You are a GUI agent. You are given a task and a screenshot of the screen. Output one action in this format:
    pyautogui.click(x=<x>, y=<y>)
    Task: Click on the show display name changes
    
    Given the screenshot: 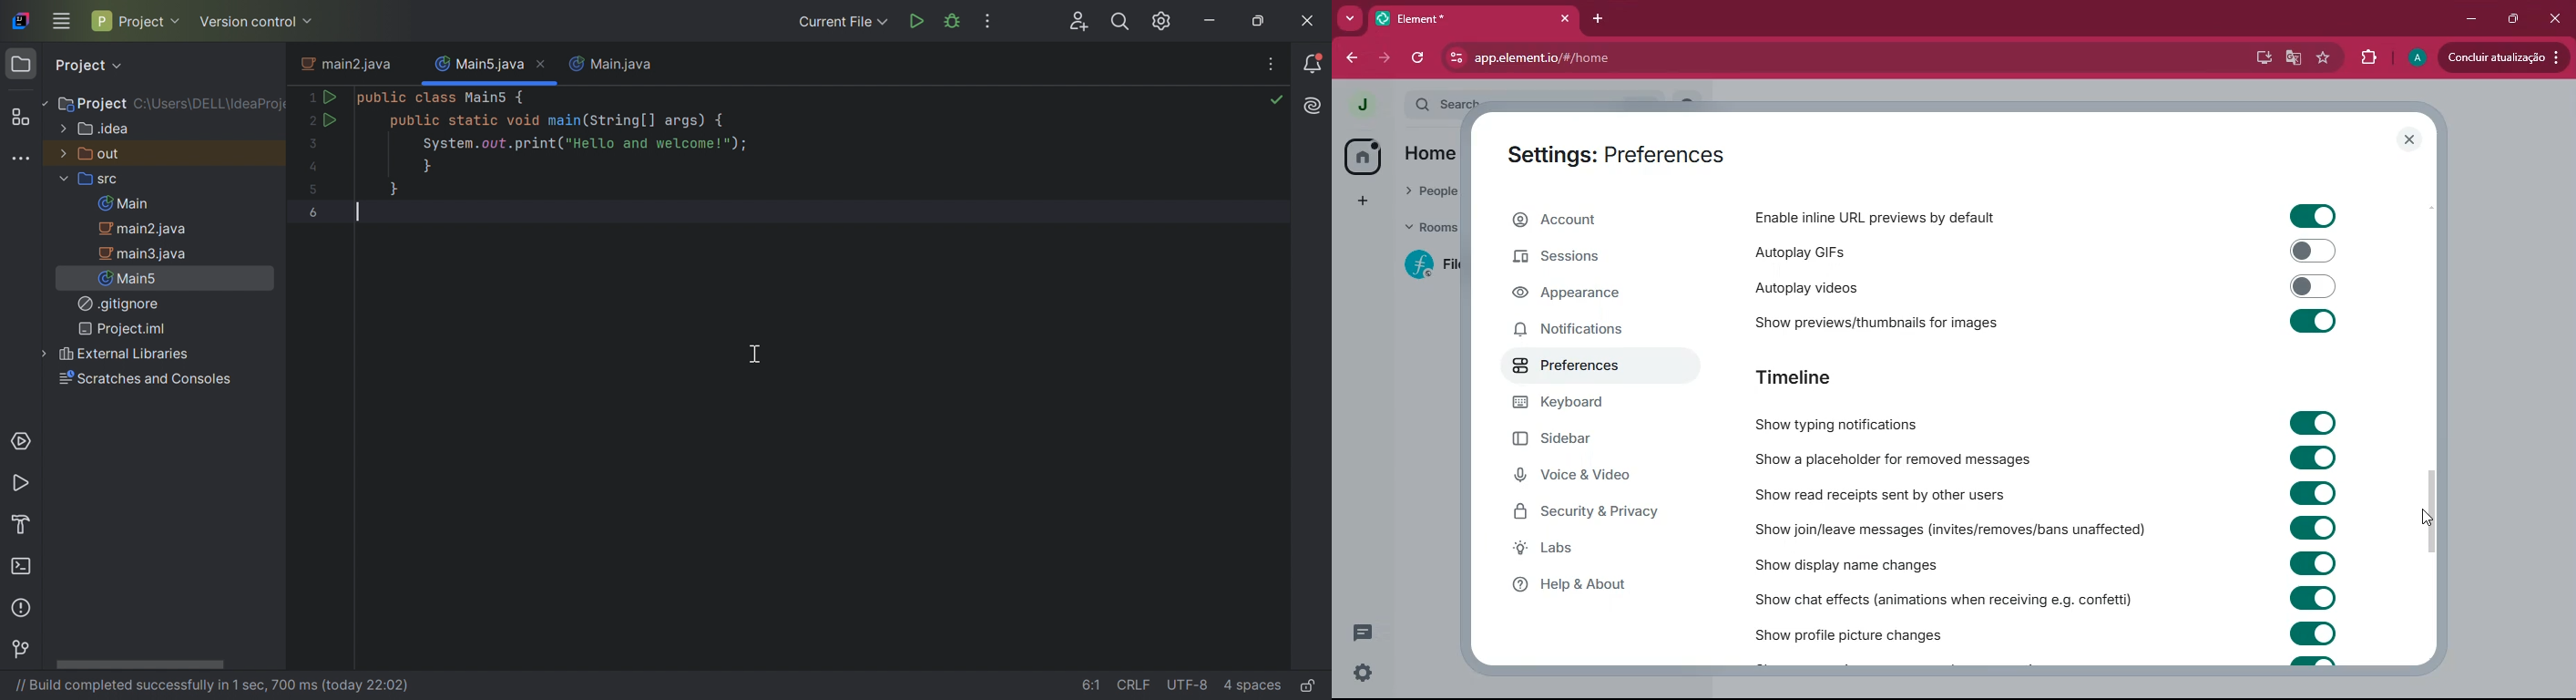 What is the action you would take?
    pyautogui.click(x=1866, y=564)
    